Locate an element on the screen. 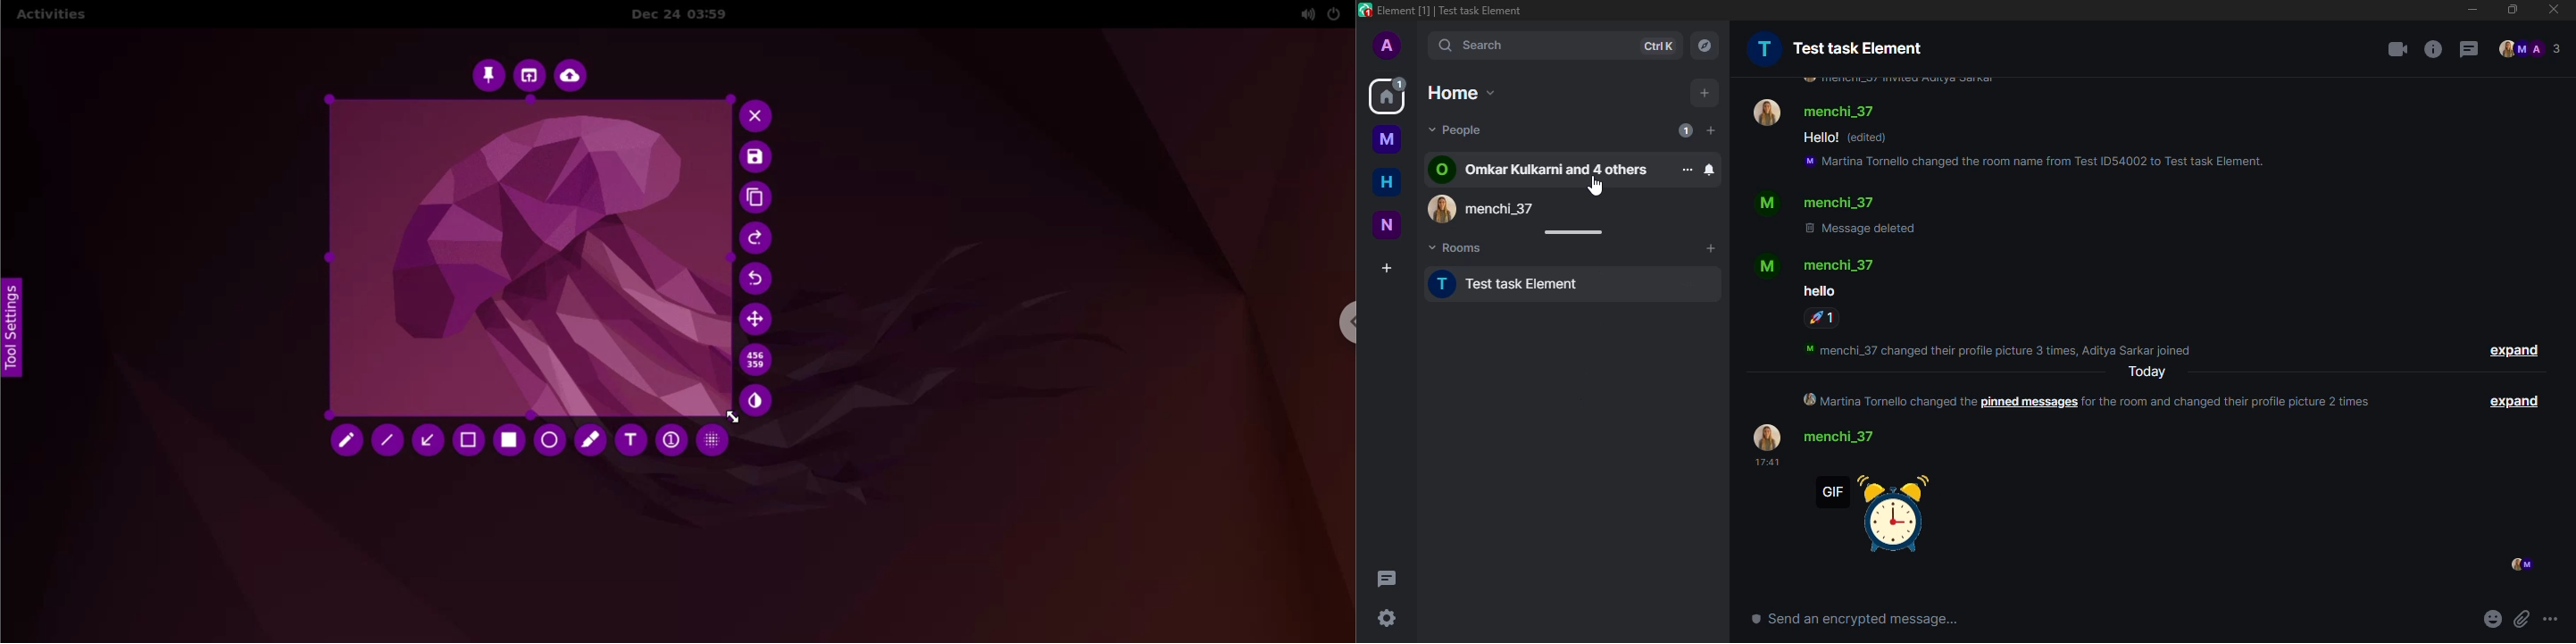  expand is located at coordinates (2517, 403).